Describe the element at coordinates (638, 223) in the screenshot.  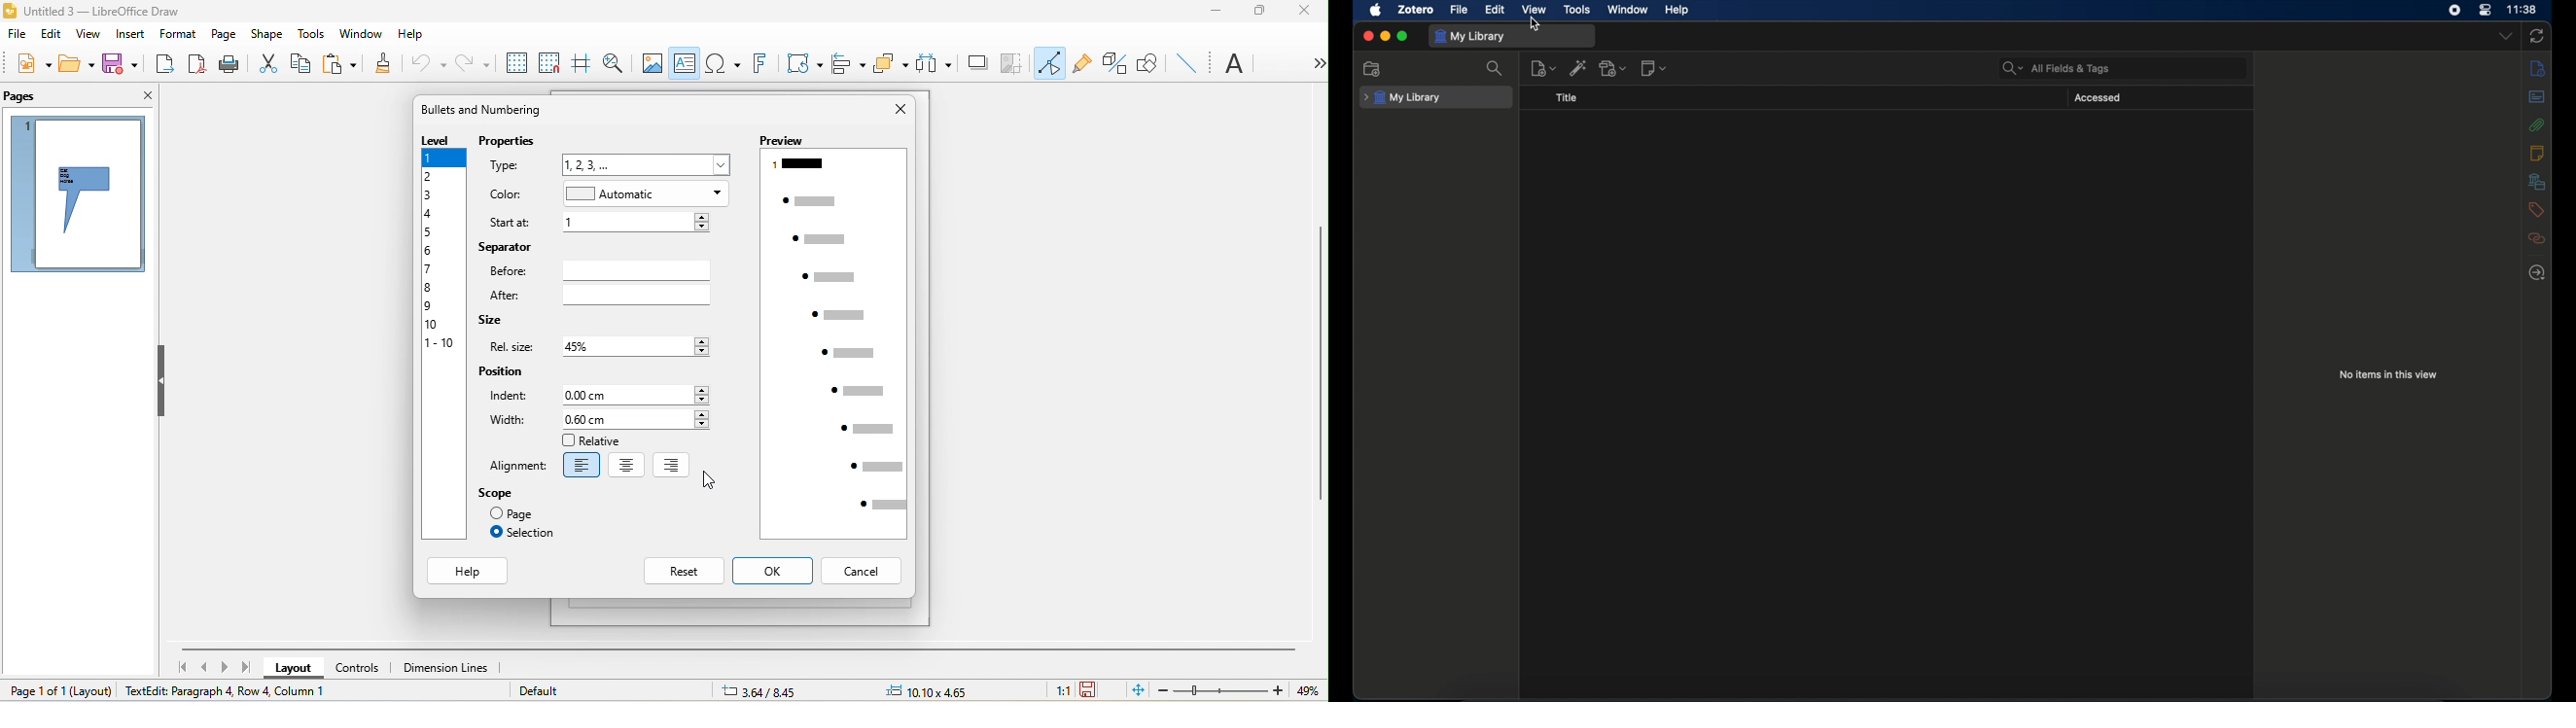
I see `1` at that location.